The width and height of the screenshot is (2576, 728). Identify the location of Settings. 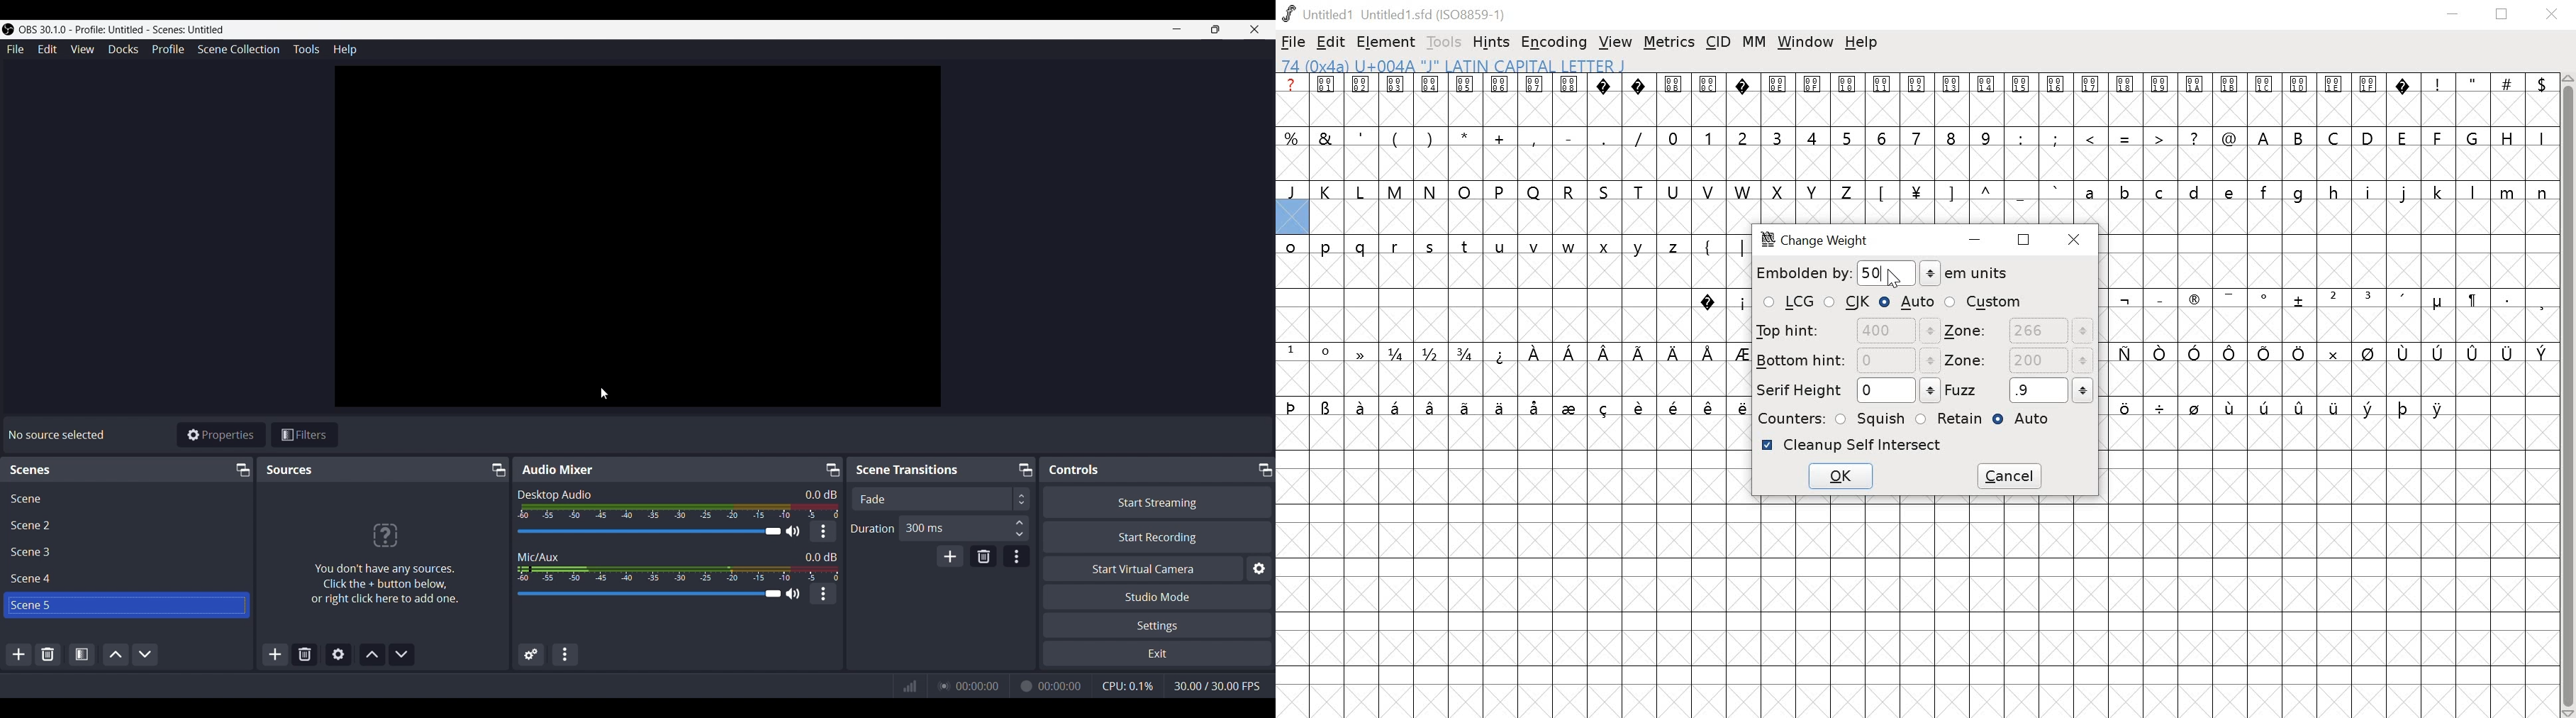
(1159, 625).